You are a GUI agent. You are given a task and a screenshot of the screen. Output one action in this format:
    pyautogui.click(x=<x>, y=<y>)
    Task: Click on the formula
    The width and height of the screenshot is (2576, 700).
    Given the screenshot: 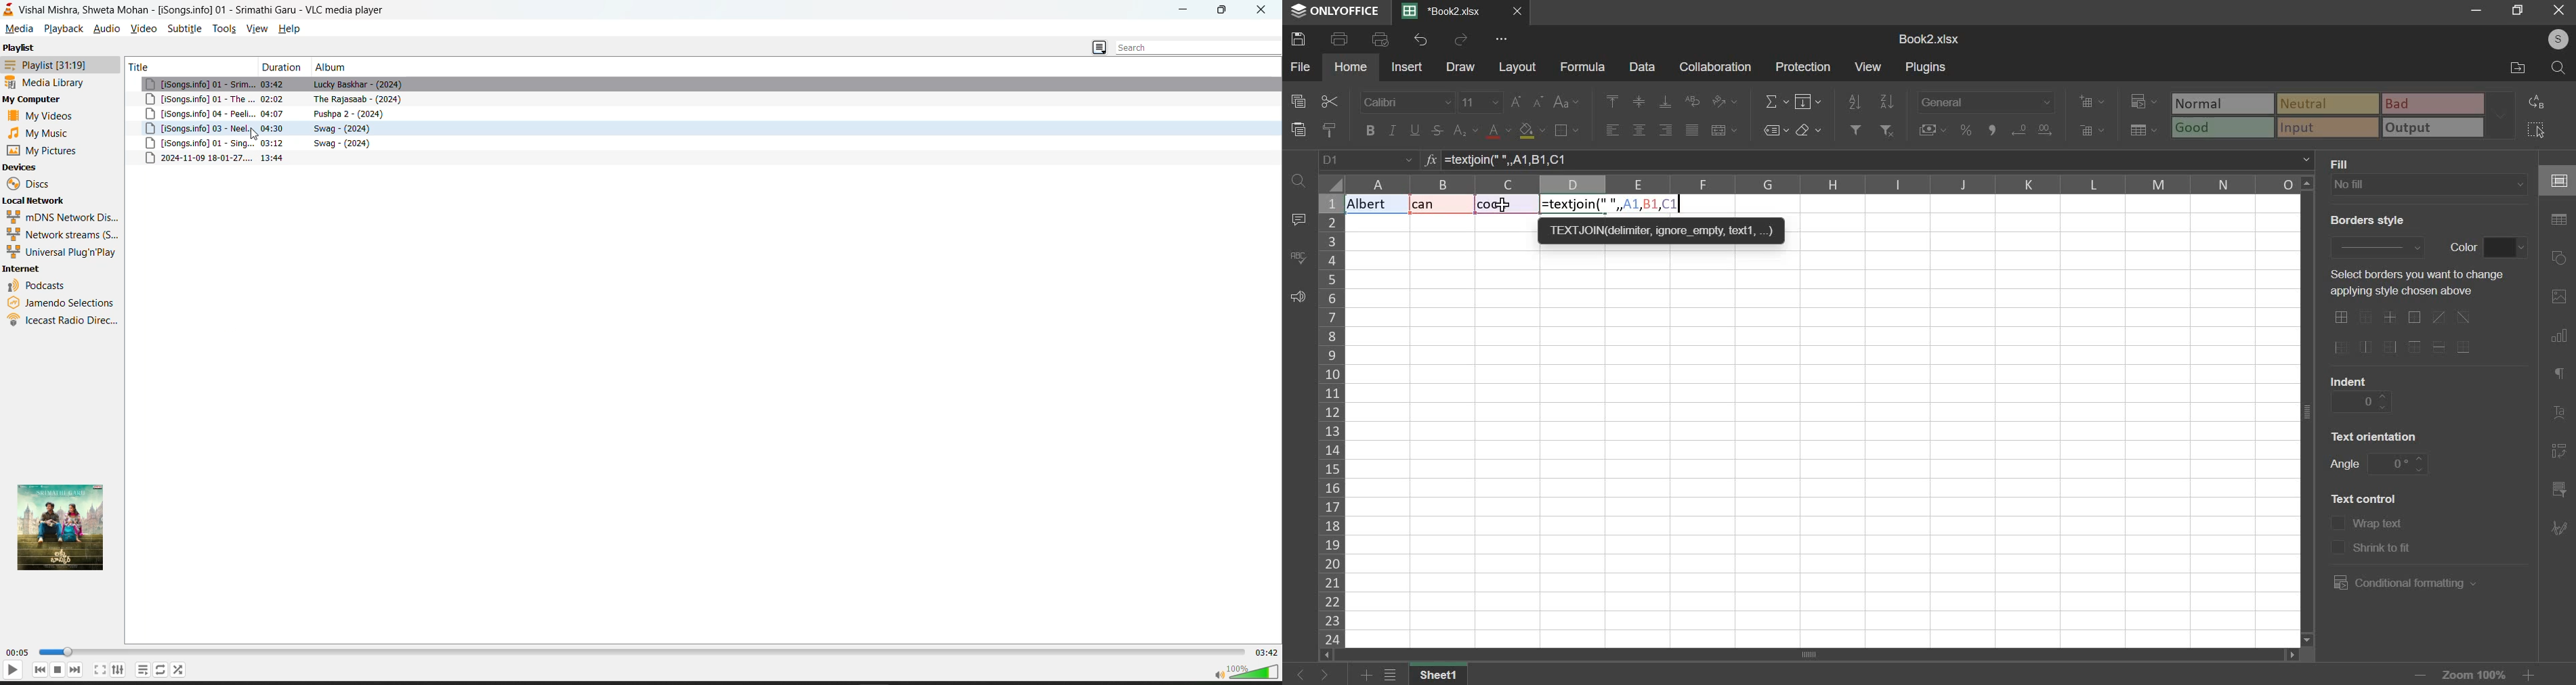 What is the action you would take?
    pyautogui.click(x=1582, y=68)
    